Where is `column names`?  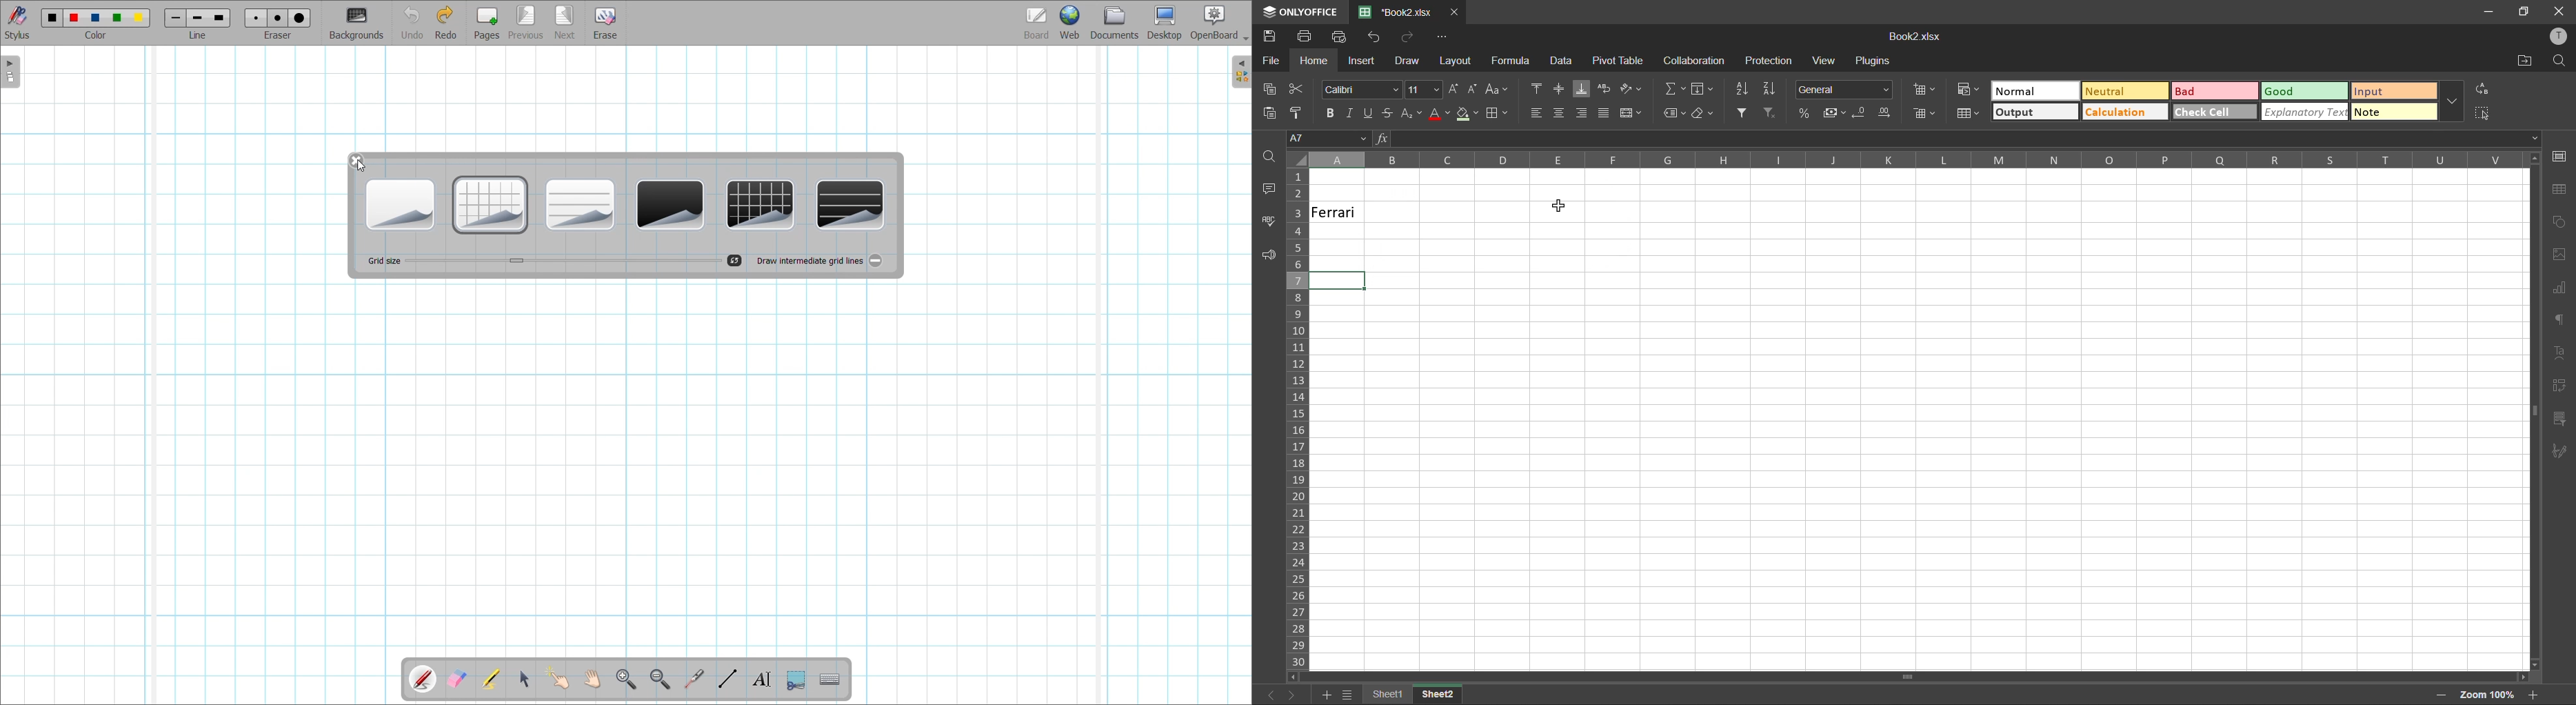 column names is located at coordinates (1917, 161).